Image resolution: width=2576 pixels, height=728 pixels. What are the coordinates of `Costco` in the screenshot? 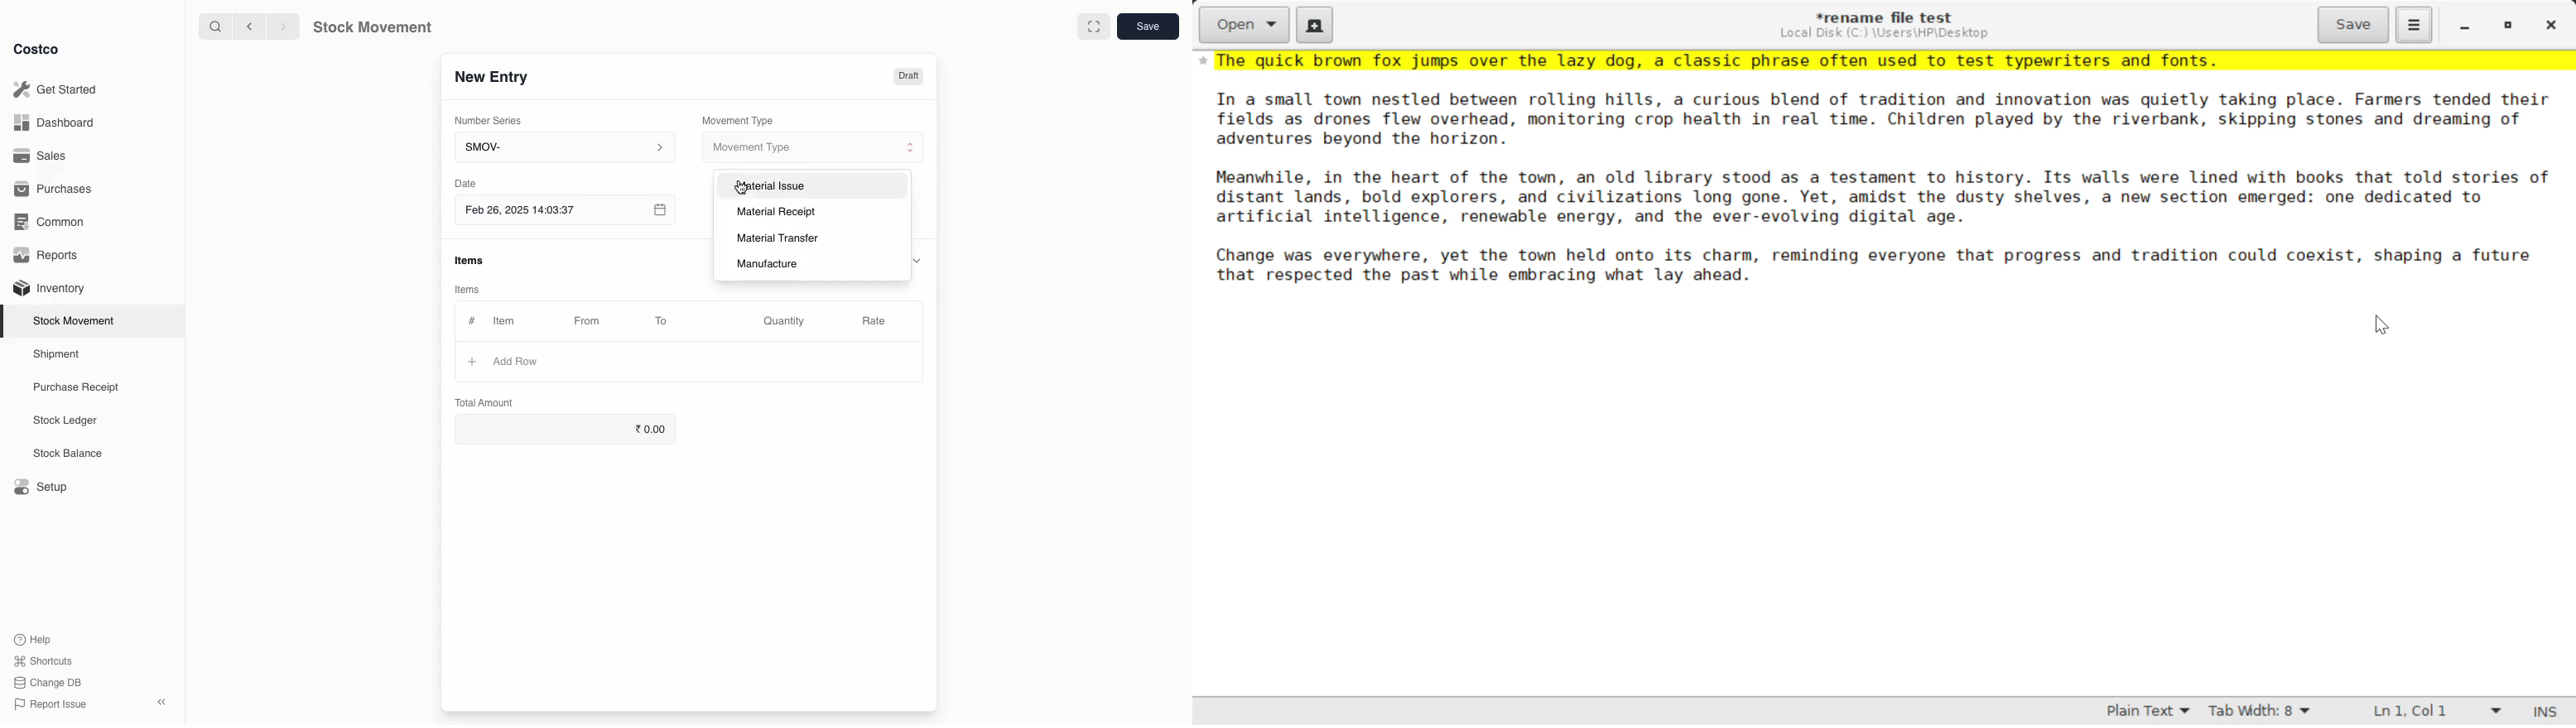 It's located at (37, 50).